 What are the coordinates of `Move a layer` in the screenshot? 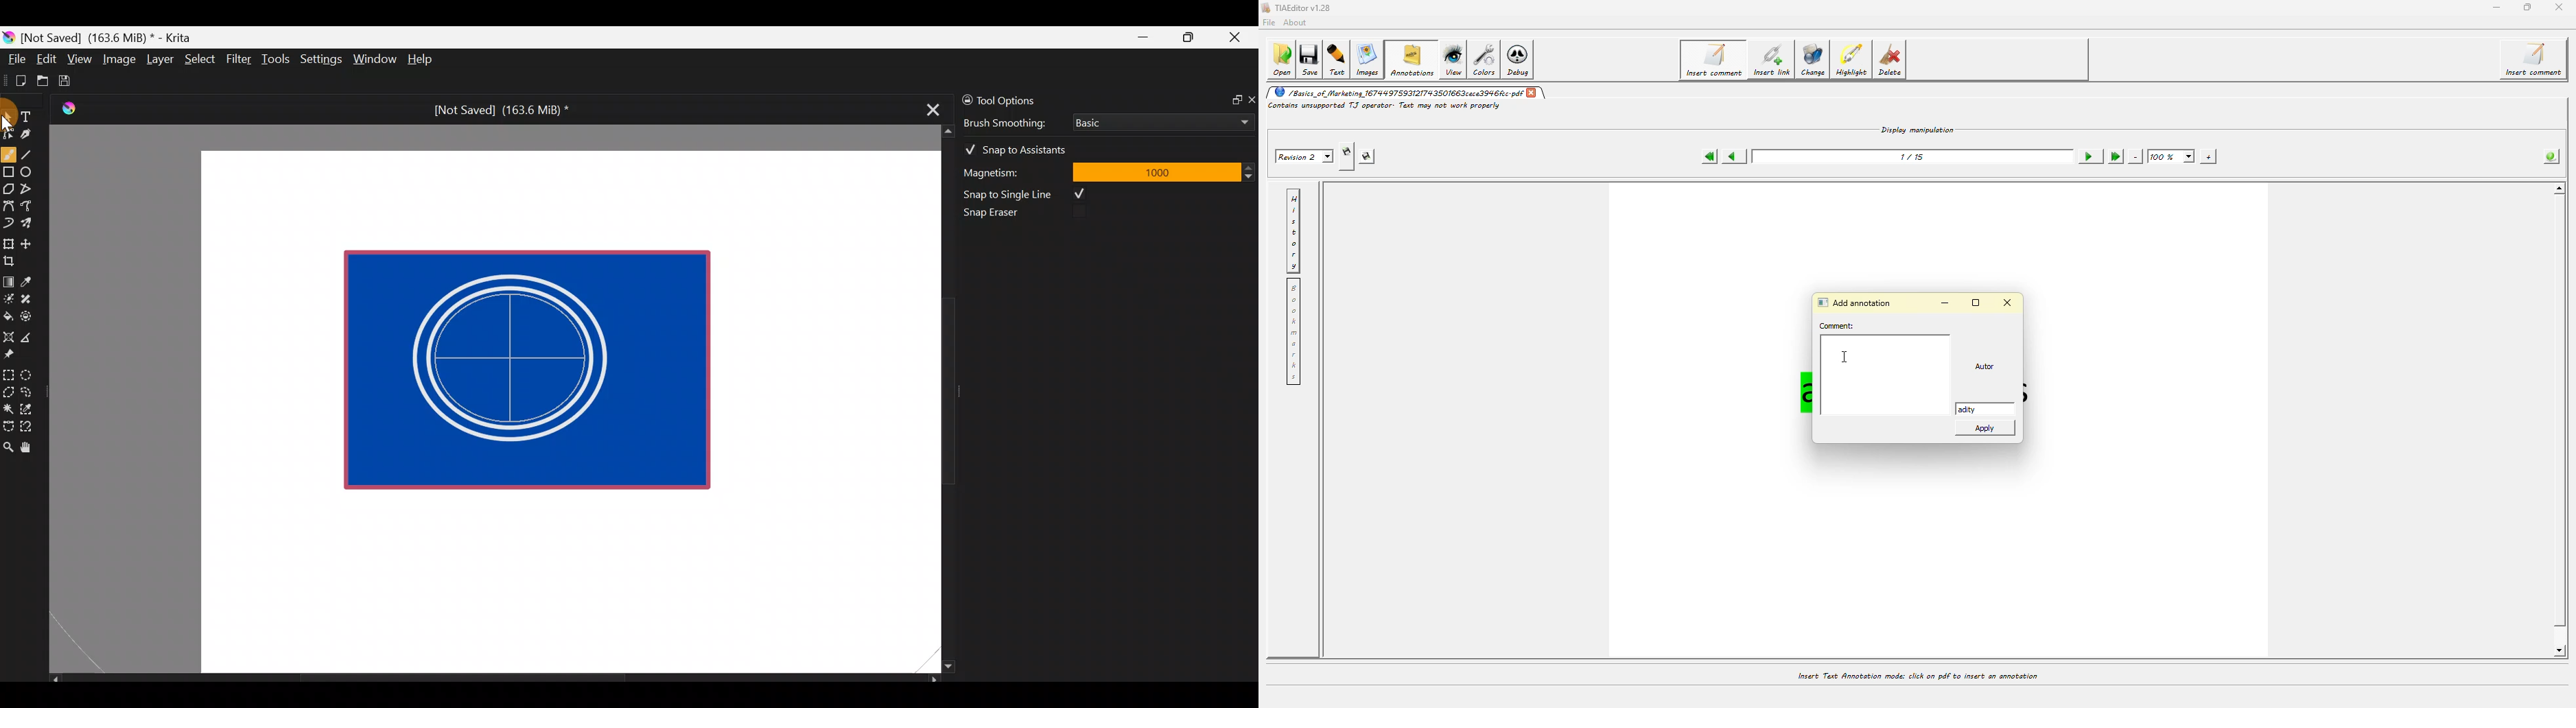 It's located at (30, 242).